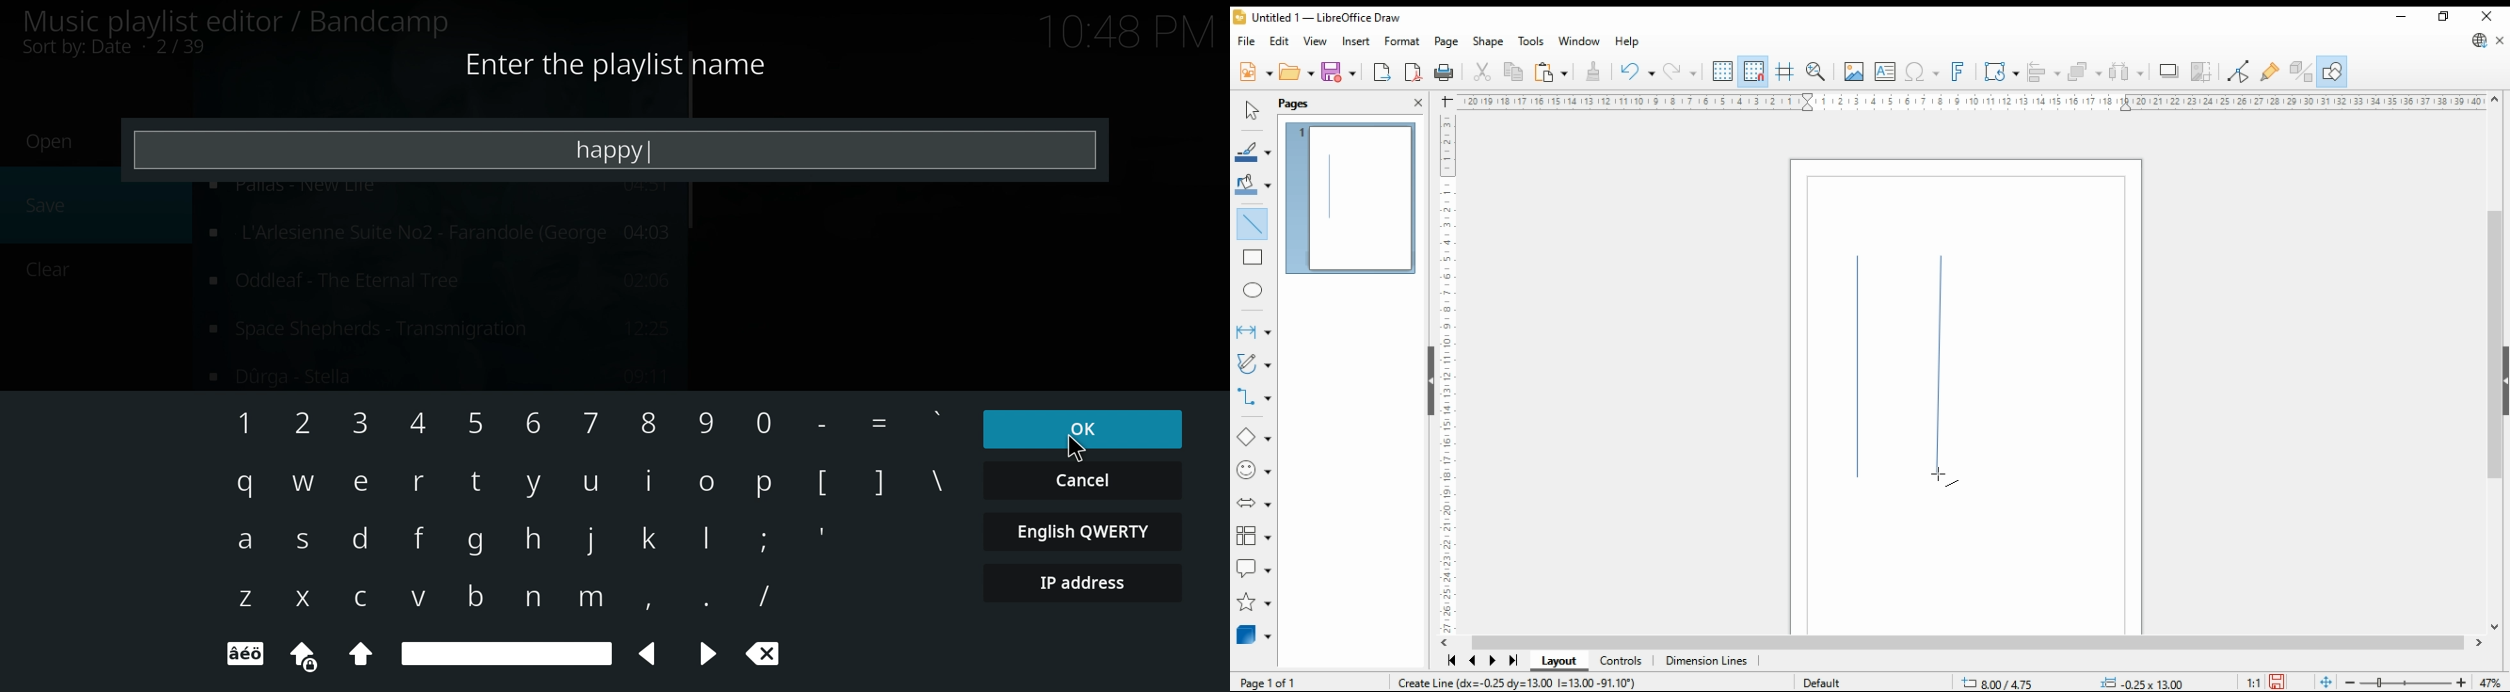  Describe the element at coordinates (1429, 379) in the screenshot. I see `collapse` at that location.